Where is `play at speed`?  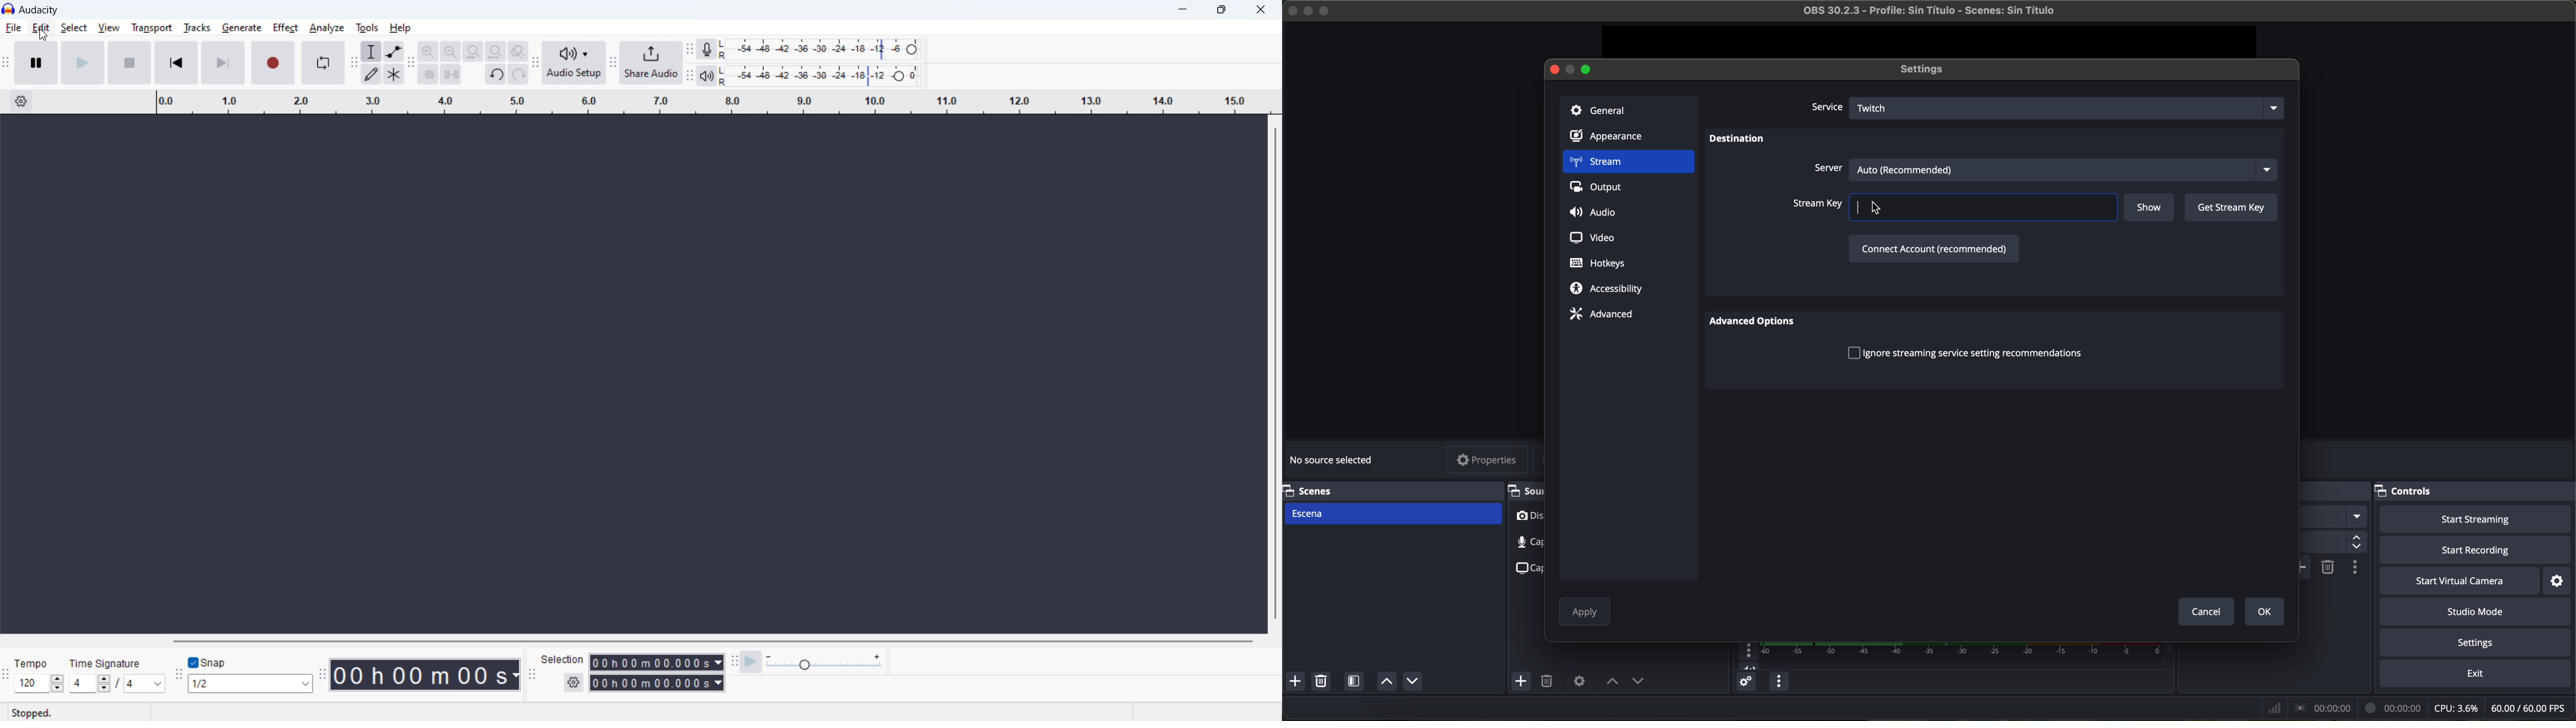 play at speed is located at coordinates (751, 662).